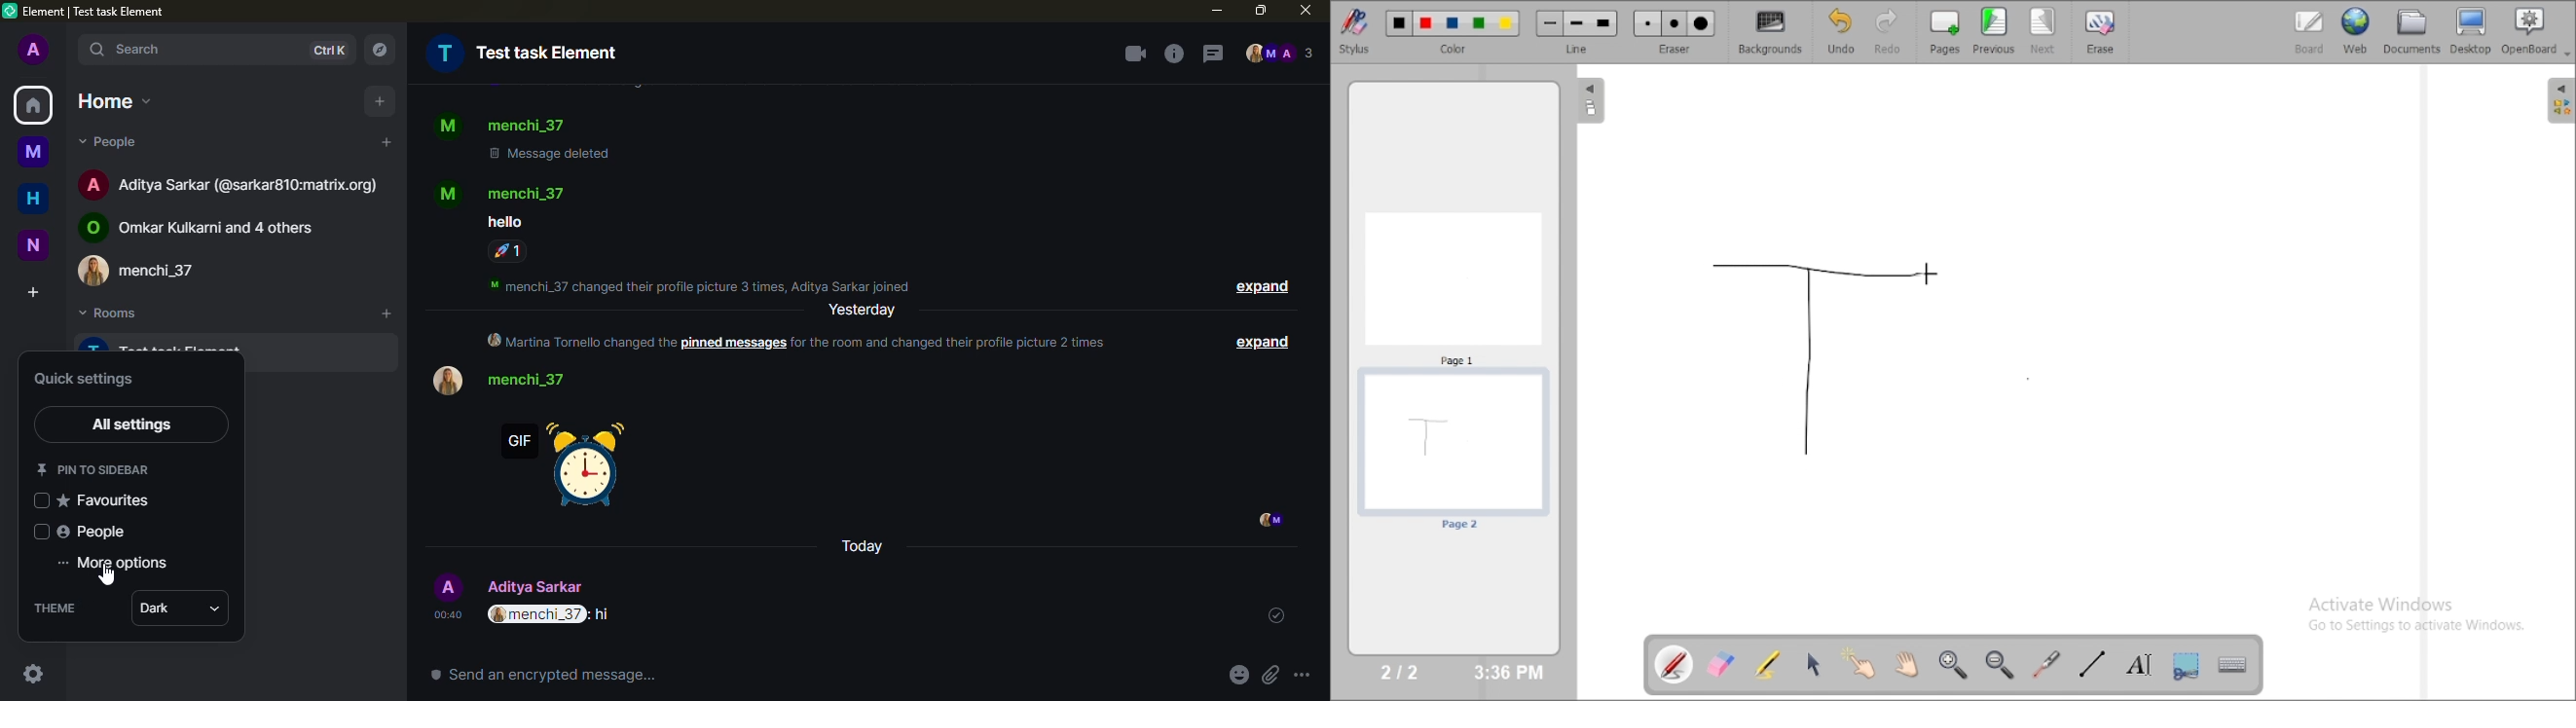  Describe the element at coordinates (94, 469) in the screenshot. I see `pin to sidebar` at that location.